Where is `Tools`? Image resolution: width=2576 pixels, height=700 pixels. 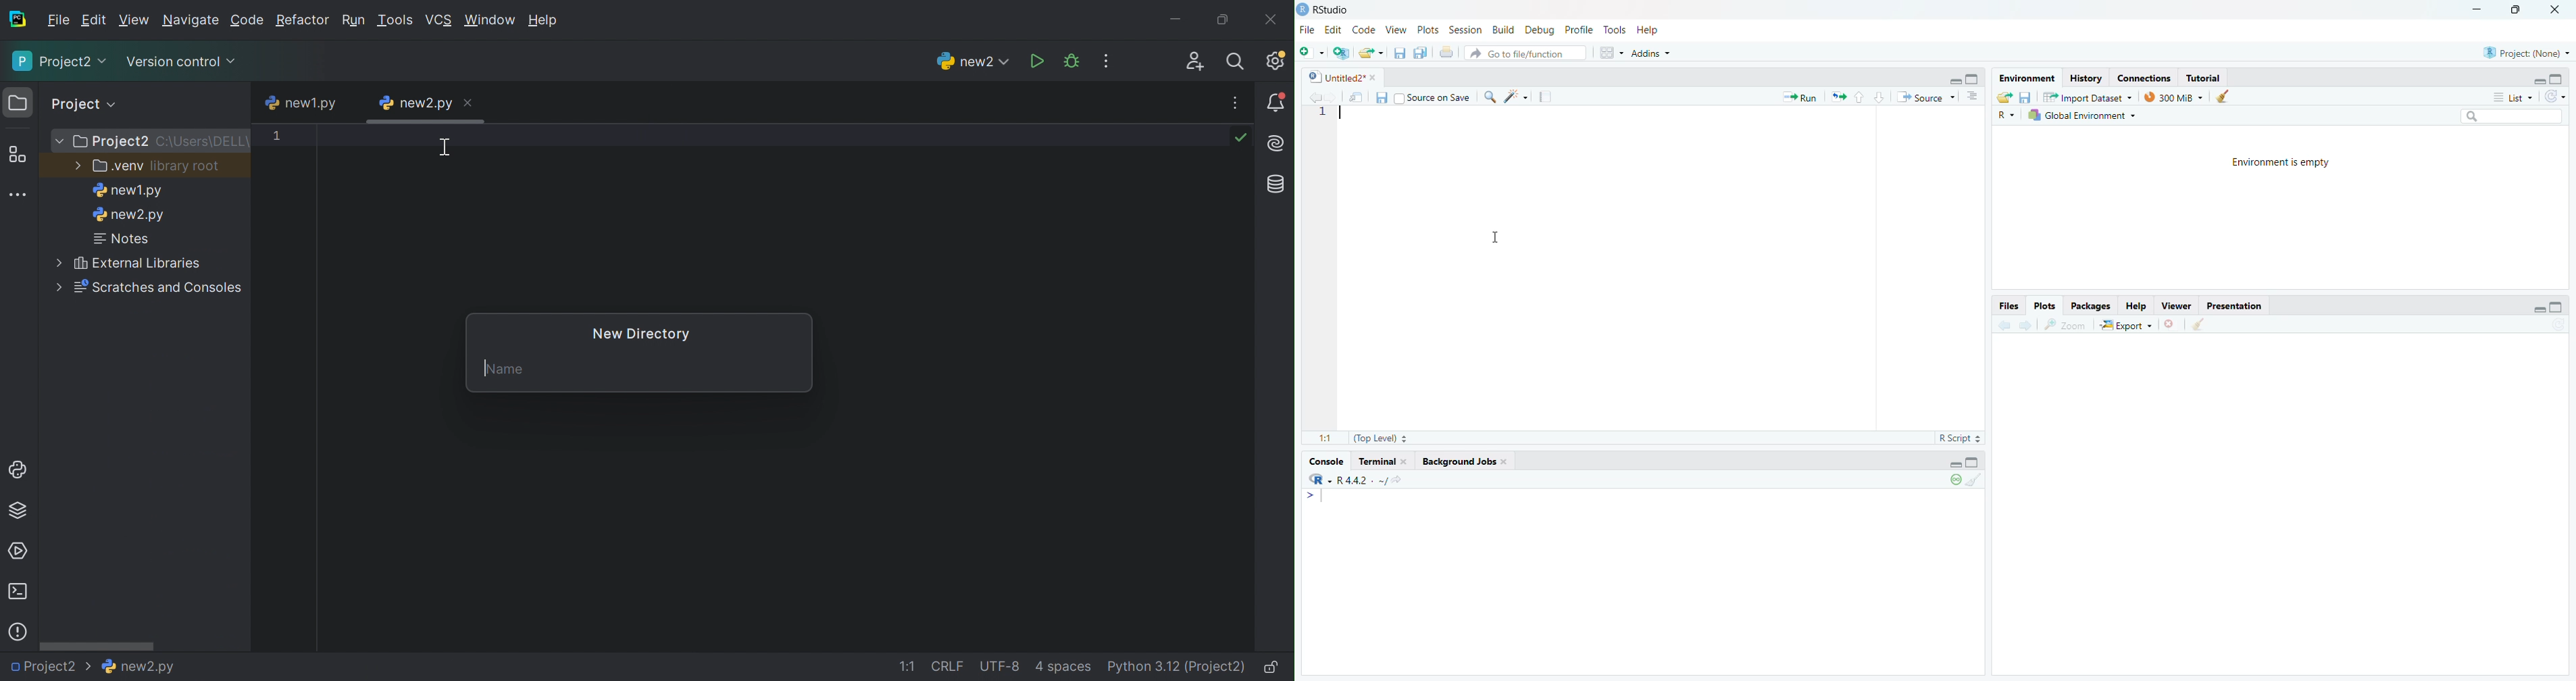
Tools is located at coordinates (1614, 31).